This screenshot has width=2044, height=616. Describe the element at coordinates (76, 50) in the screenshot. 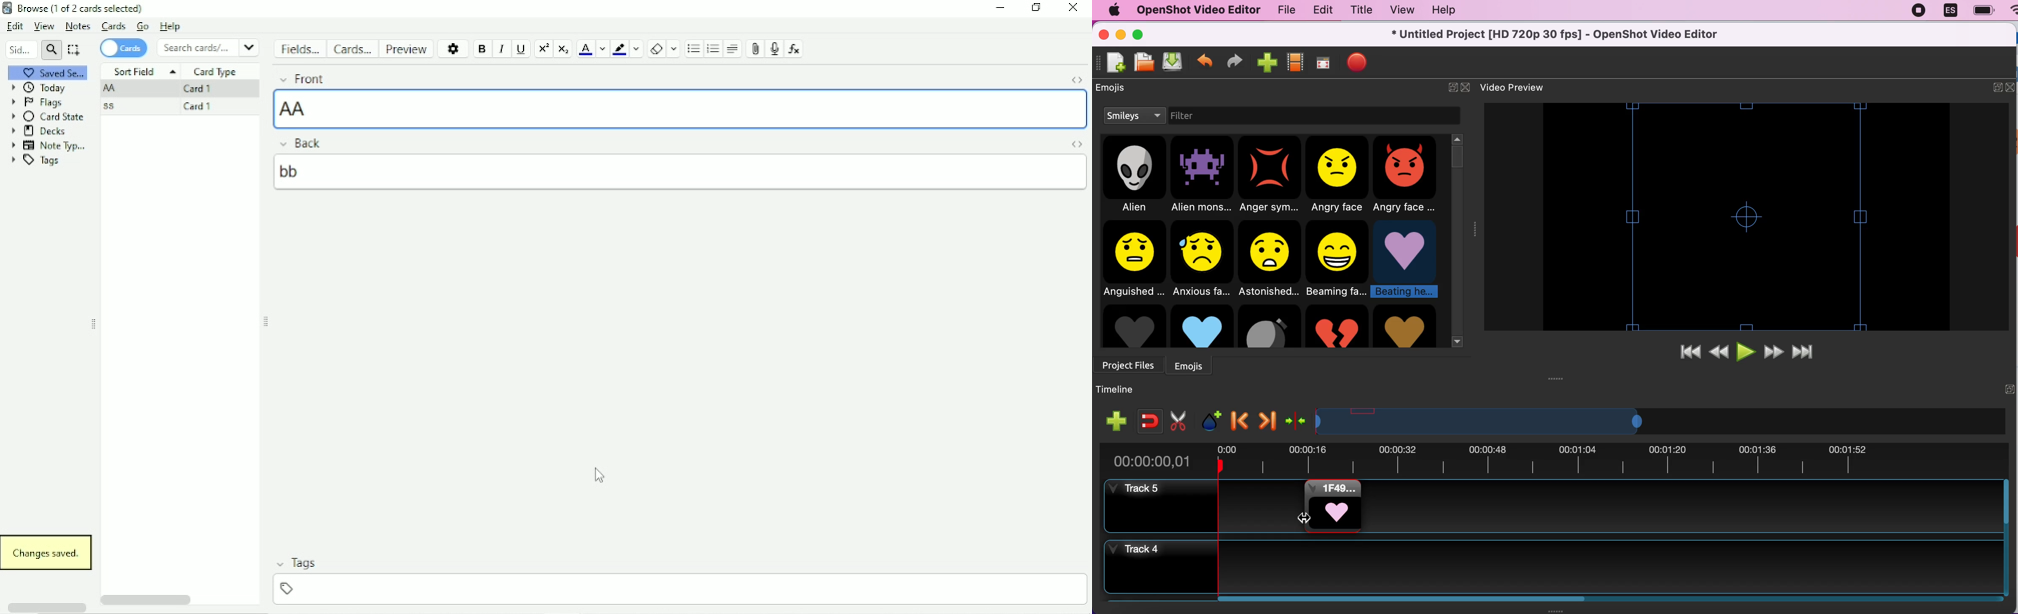

I see `Select` at that location.